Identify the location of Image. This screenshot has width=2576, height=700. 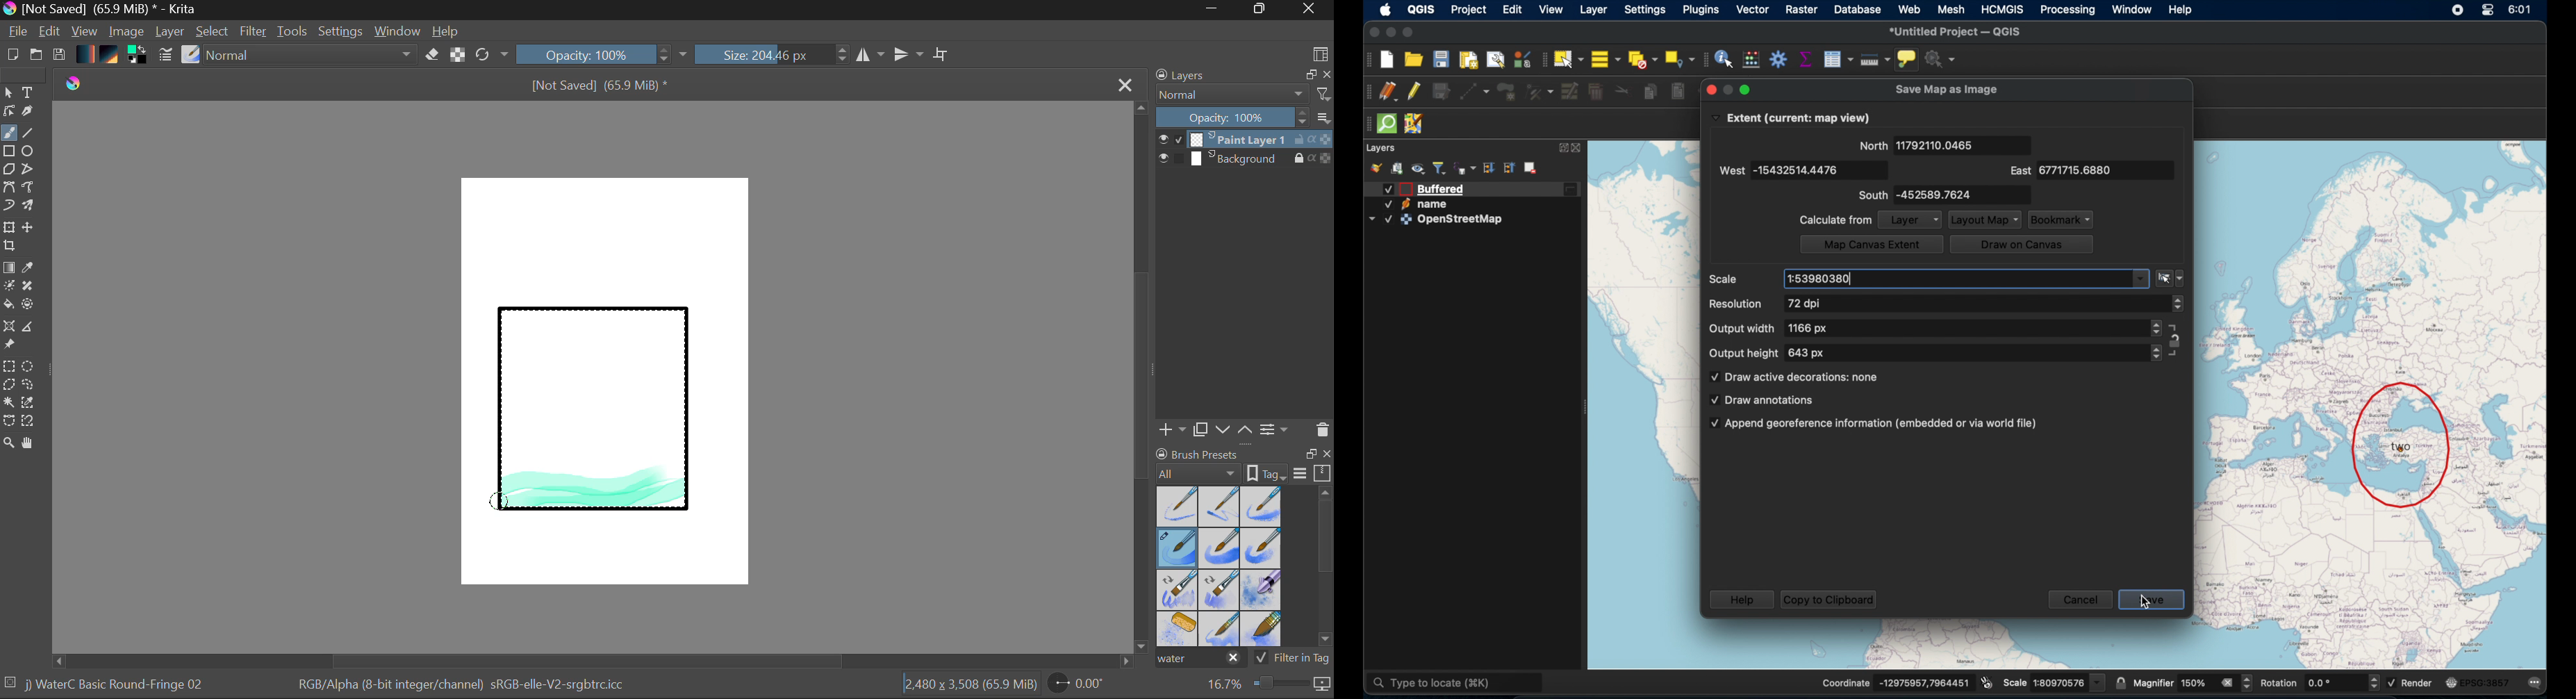
(128, 33).